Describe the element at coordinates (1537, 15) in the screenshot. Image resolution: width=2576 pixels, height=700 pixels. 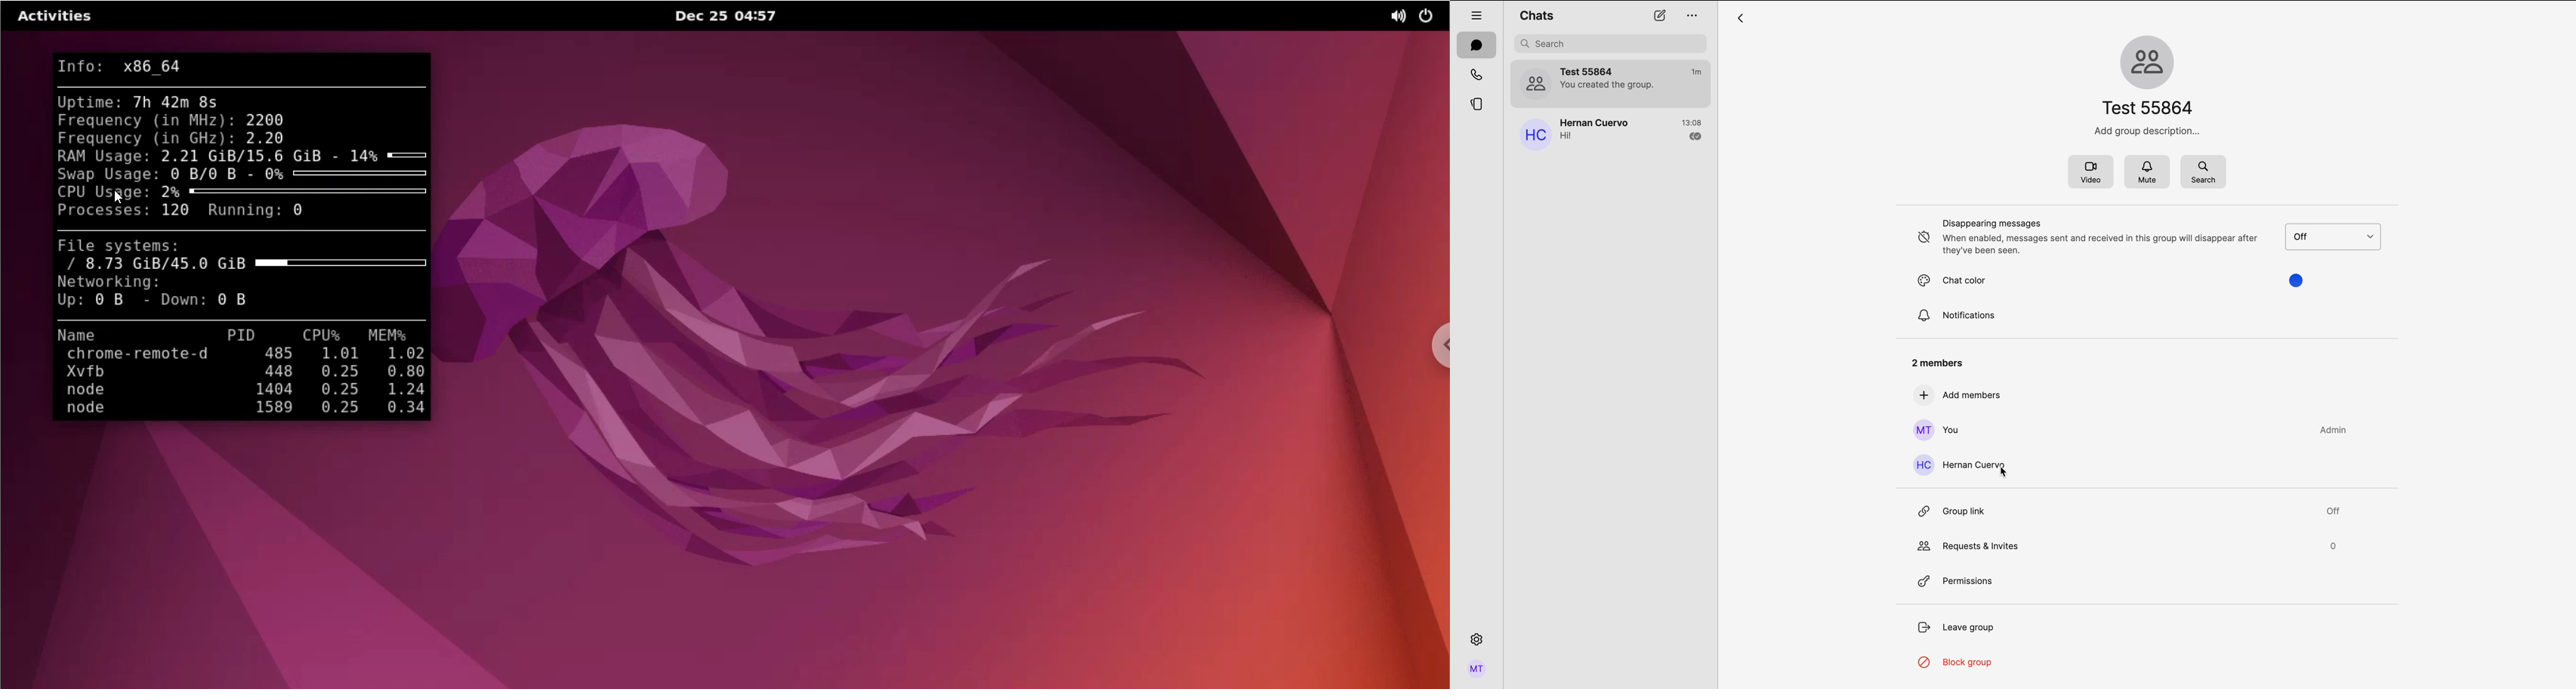
I see `chats` at that location.